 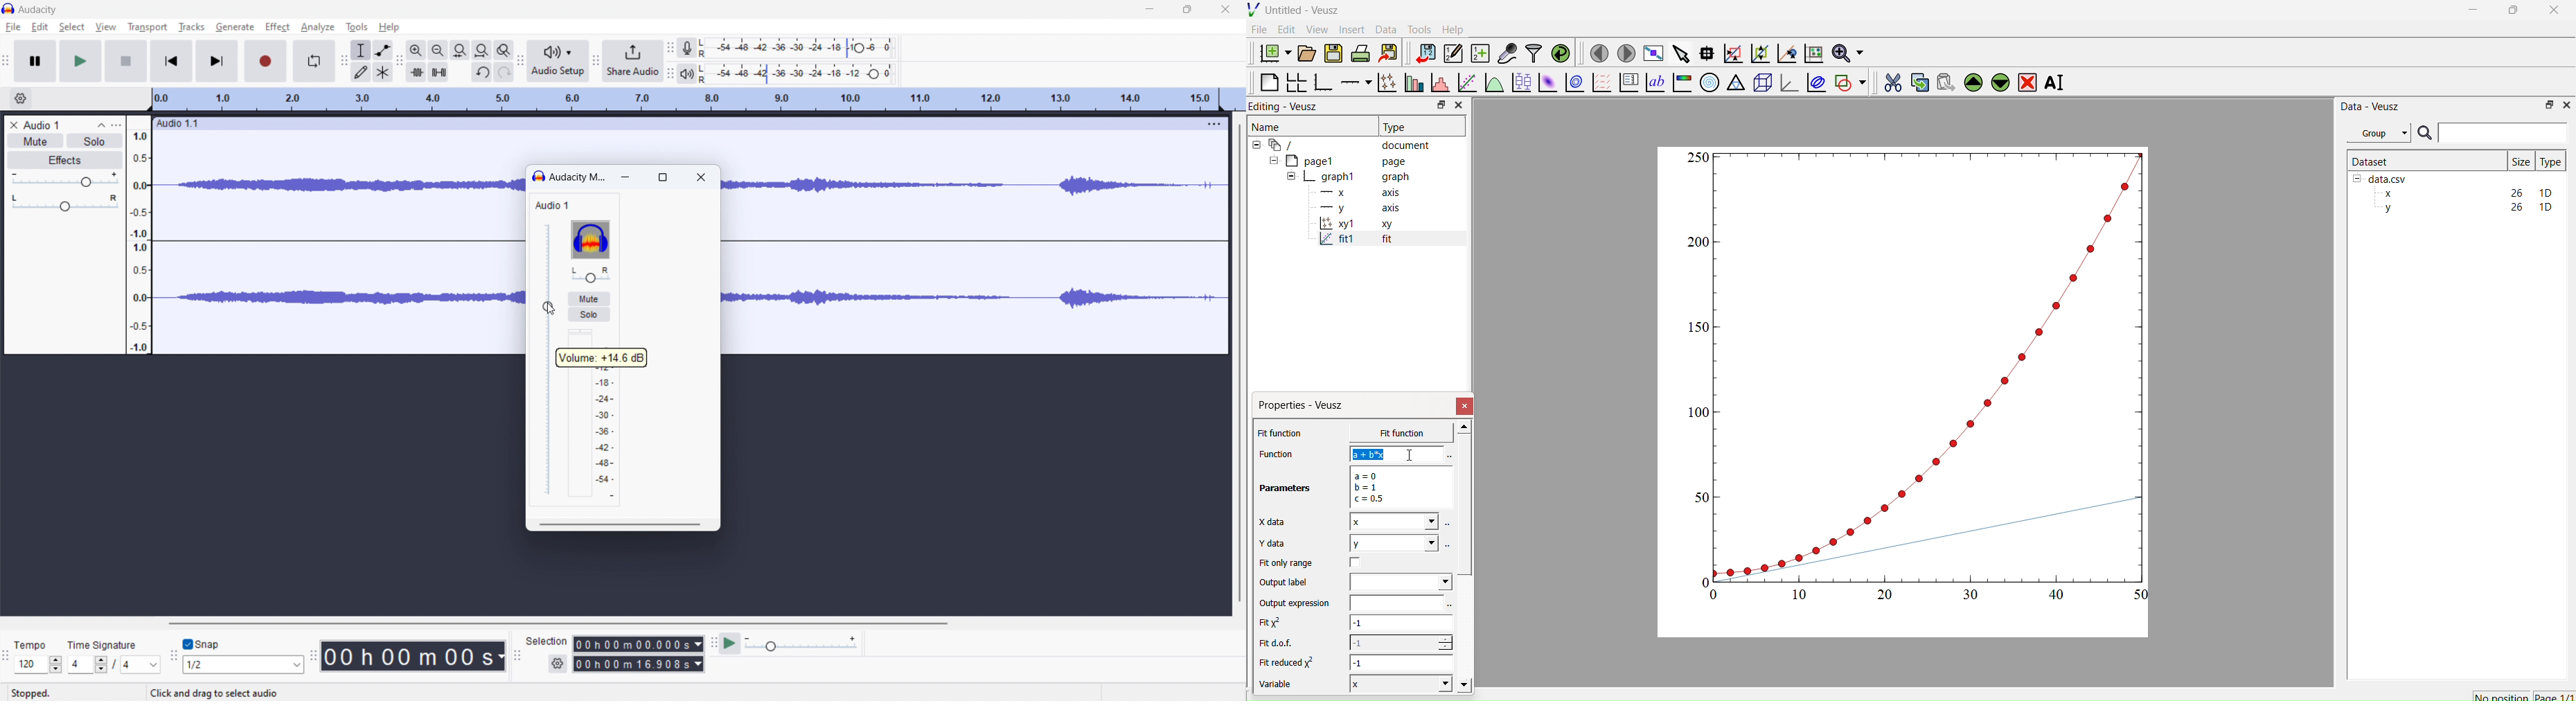 What do you see at coordinates (1786, 82) in the screenshot?
I see `3d Graph` at bounding box center [1786, 82].